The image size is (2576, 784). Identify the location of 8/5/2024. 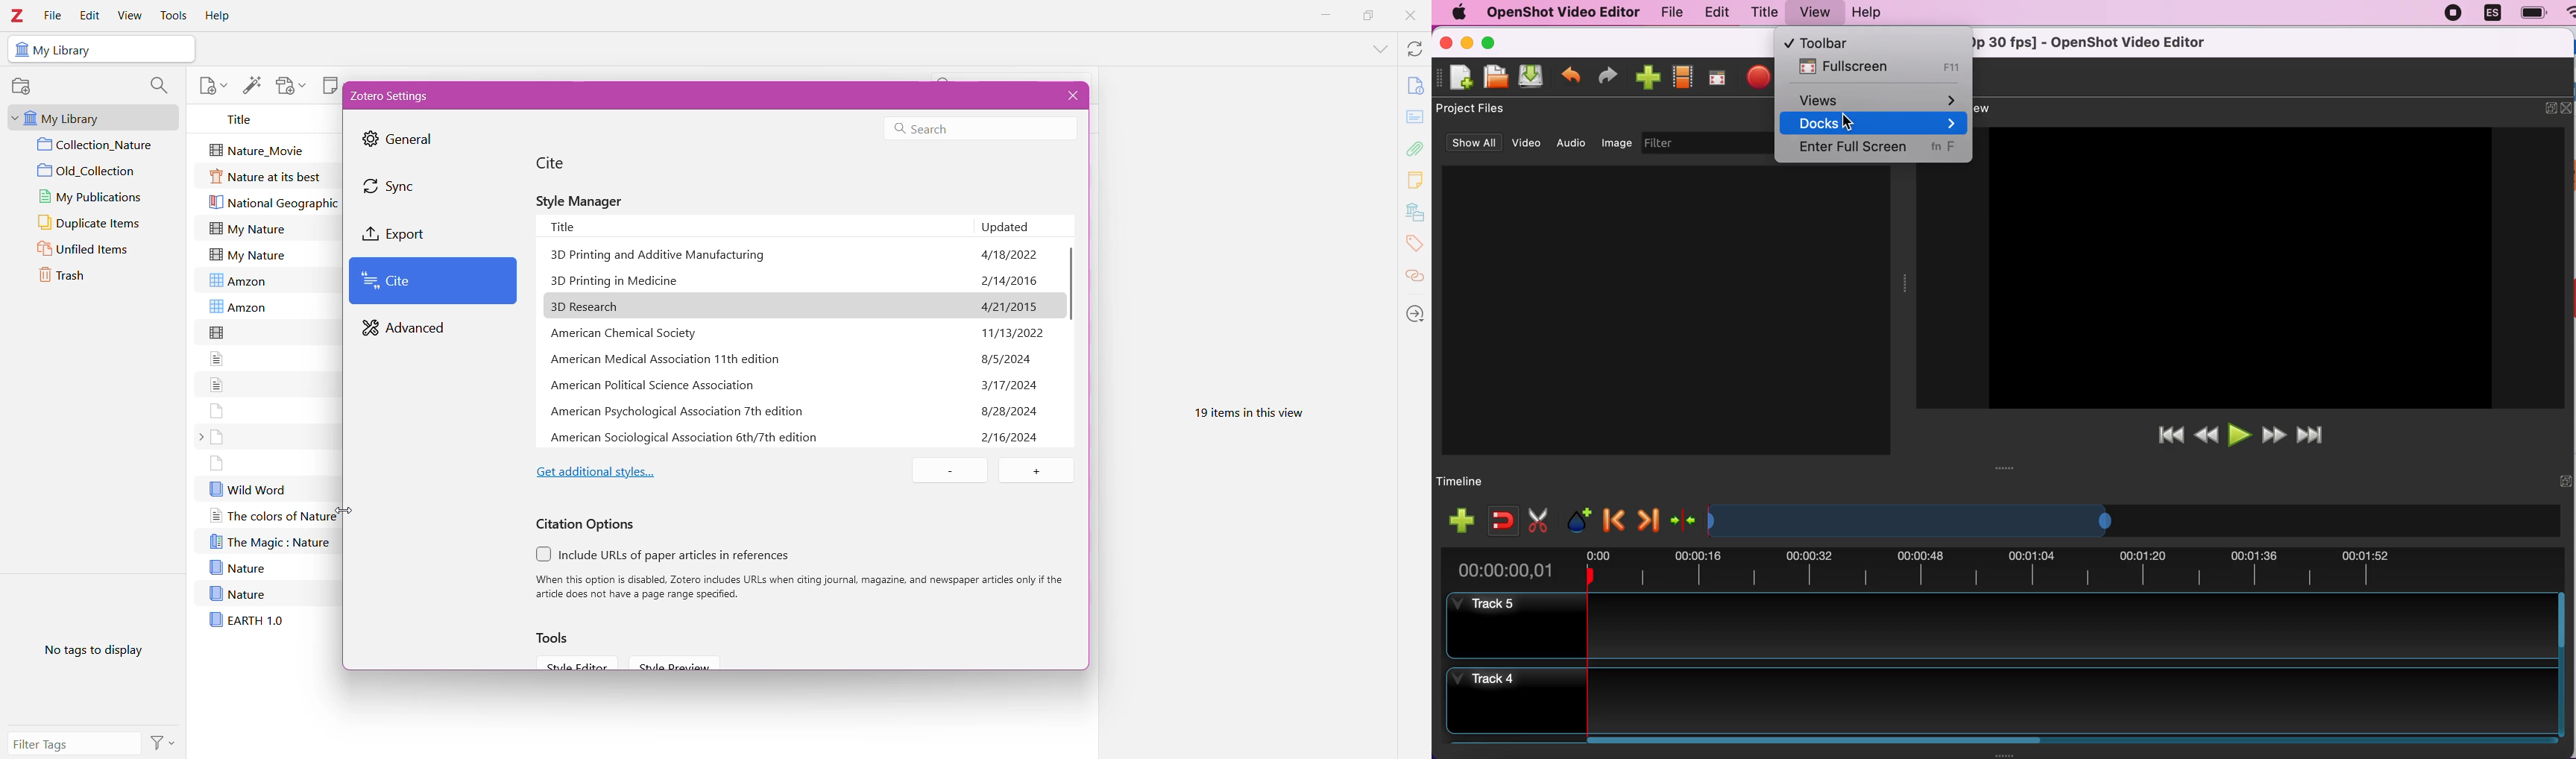
(1008, 333).